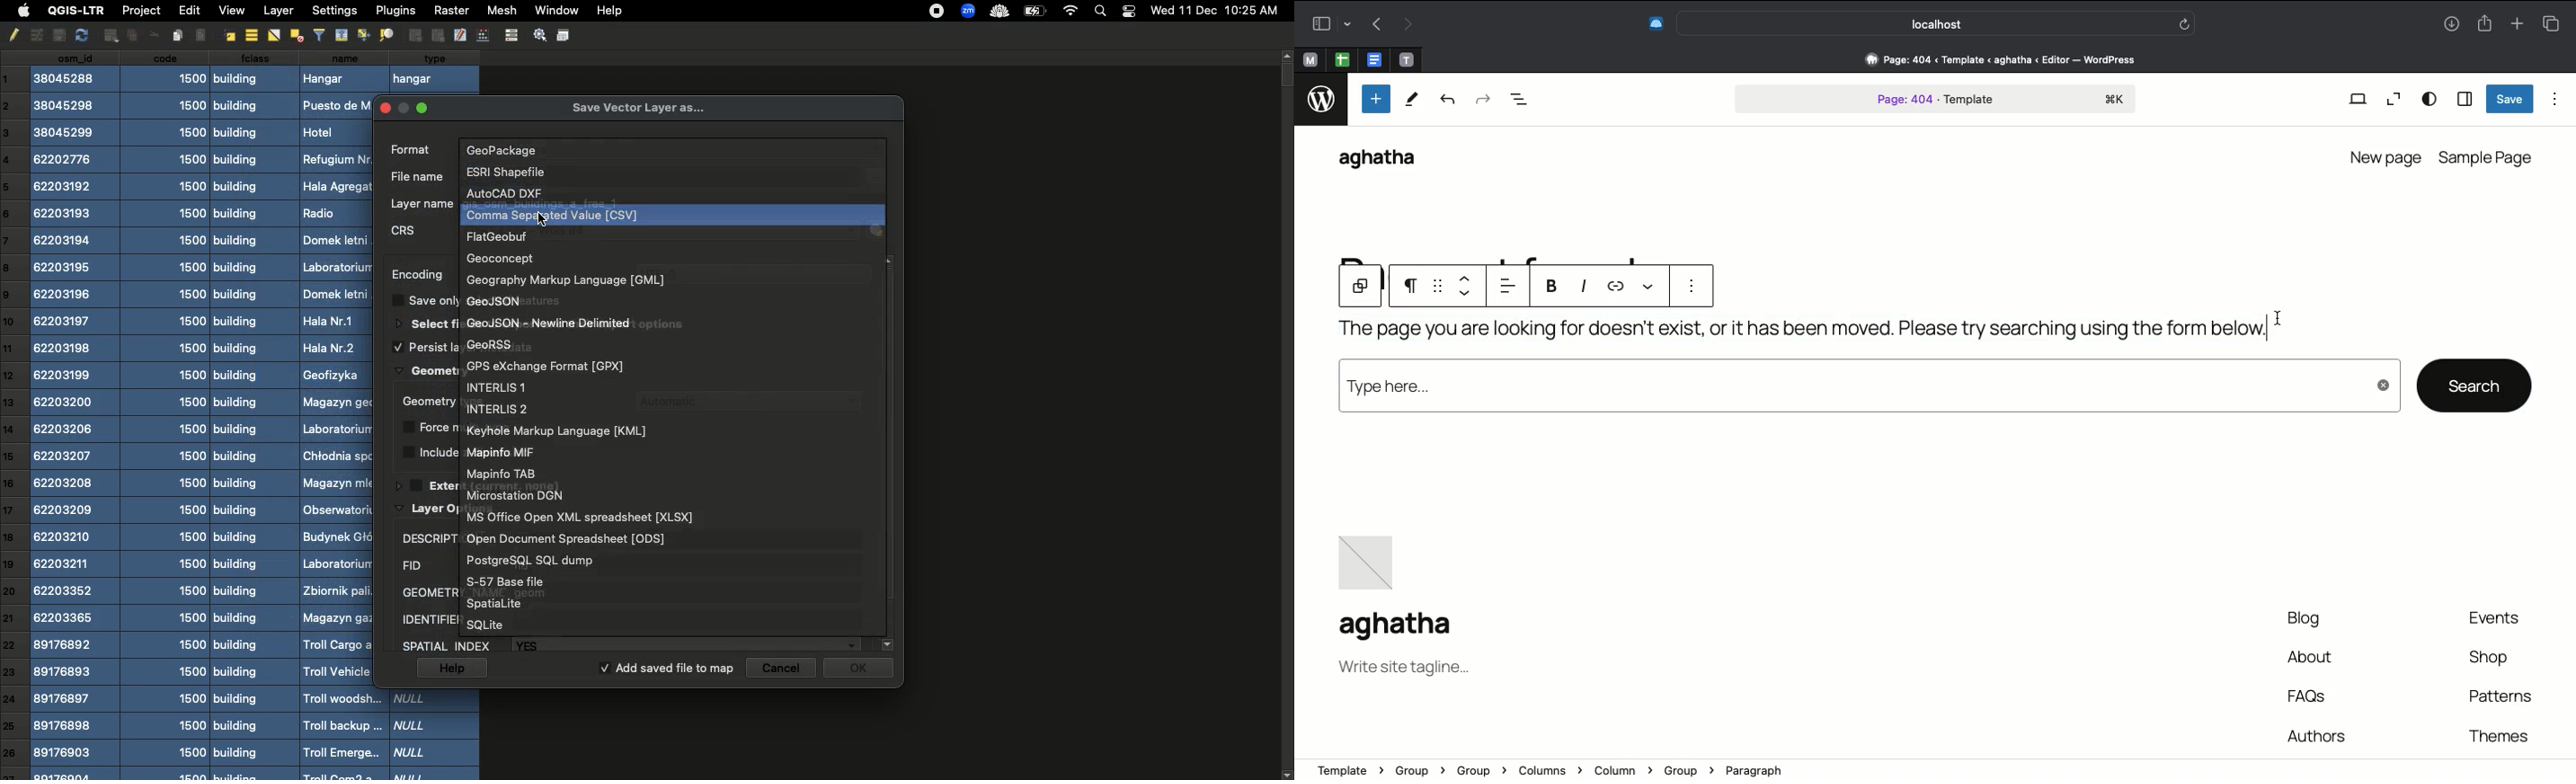  What do you see at coordinates (488, 623) in the screenshot?
I see `SQLite` at bounding box center [488, 623].